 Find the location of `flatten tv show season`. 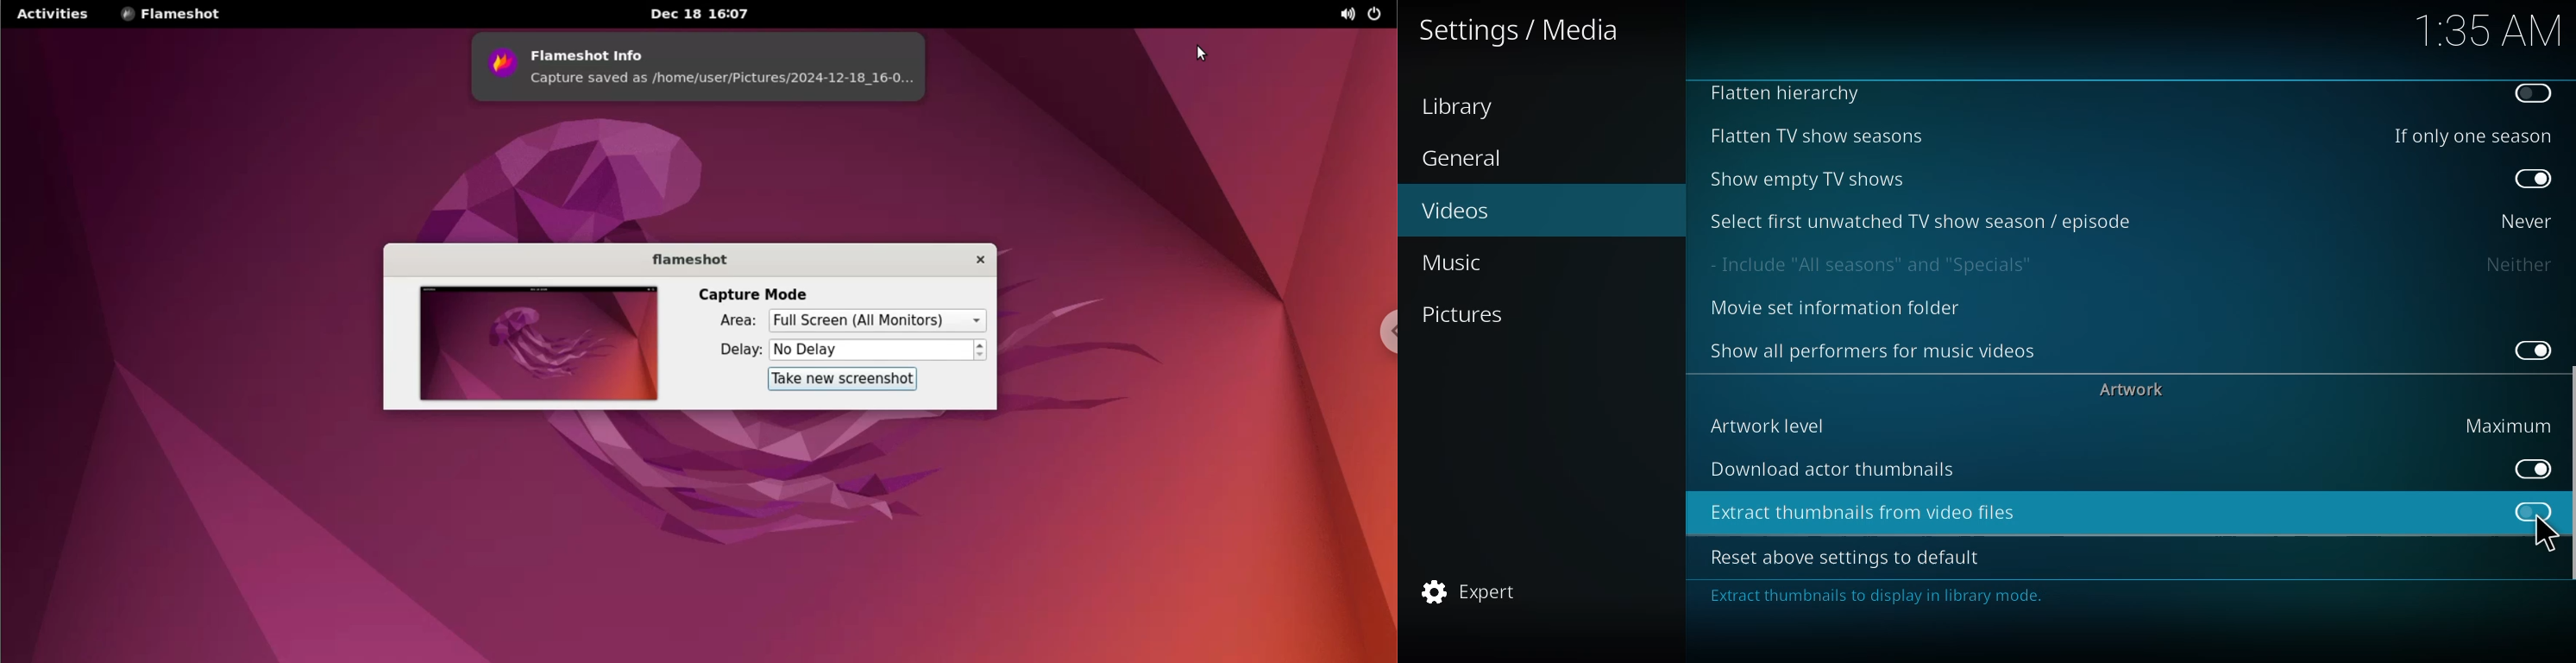

flatten tv show season is located at coordinates (1814, 136).